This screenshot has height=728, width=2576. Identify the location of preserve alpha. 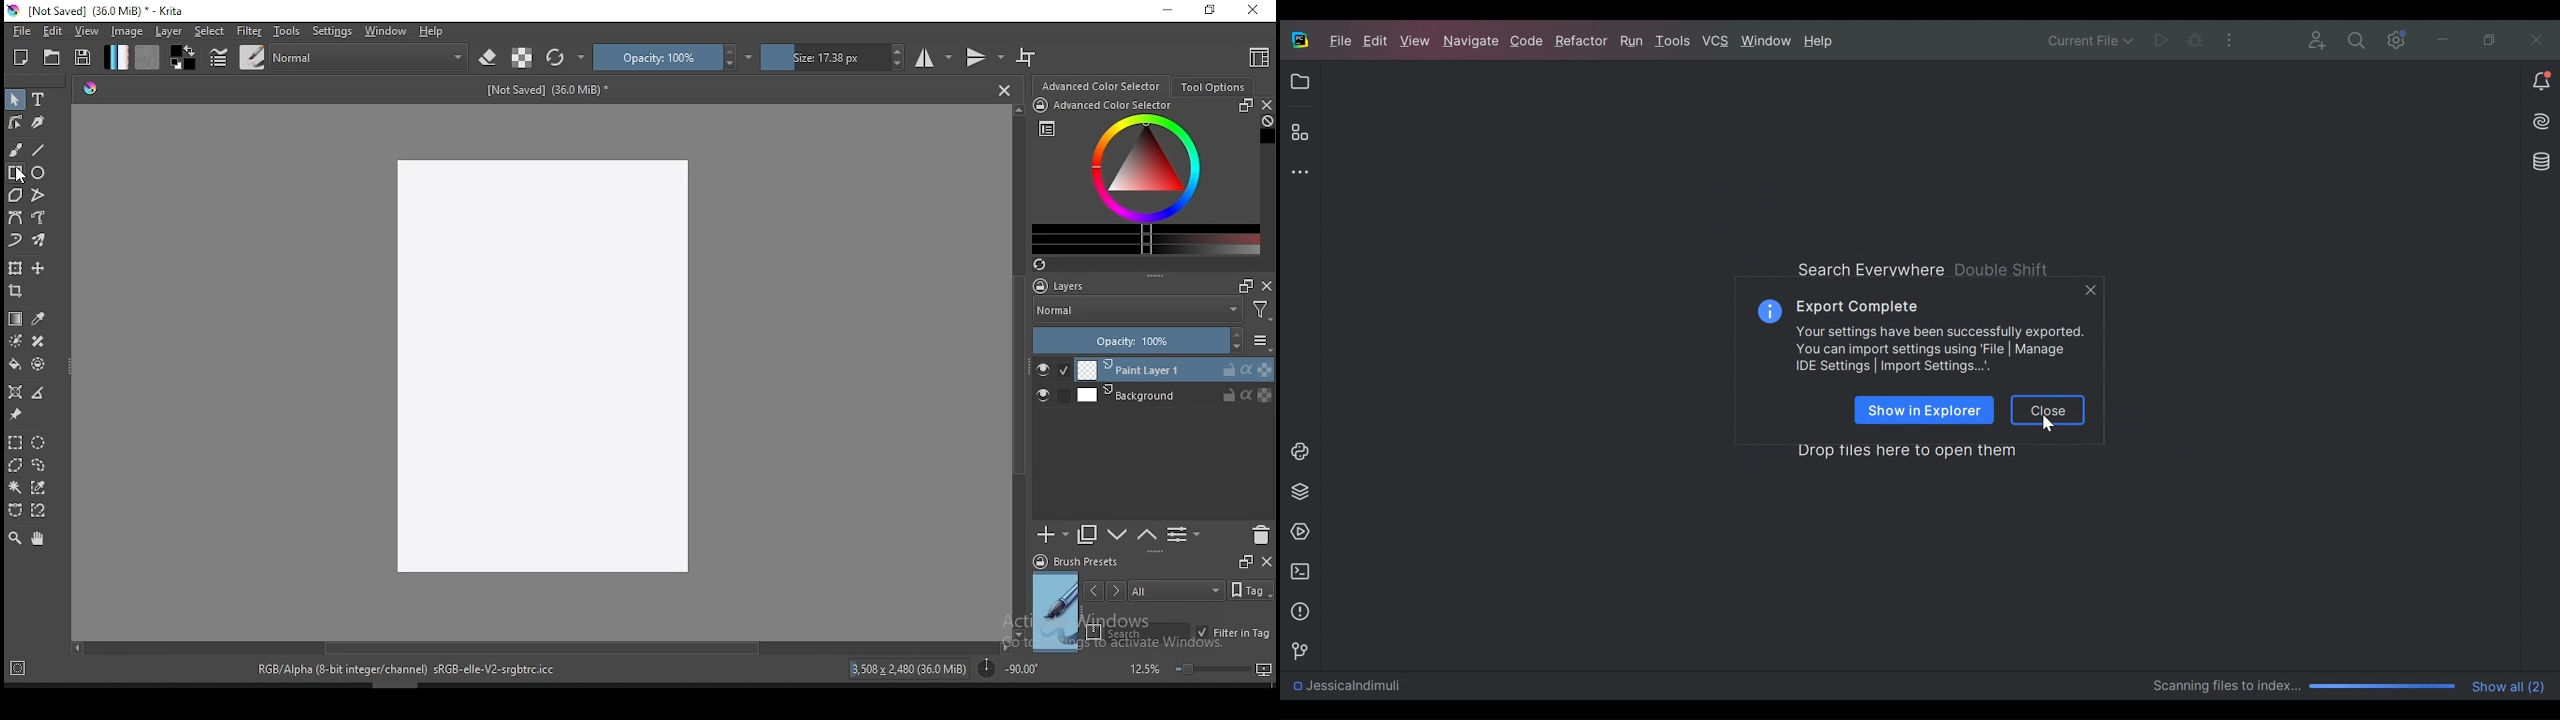
(522, 59).